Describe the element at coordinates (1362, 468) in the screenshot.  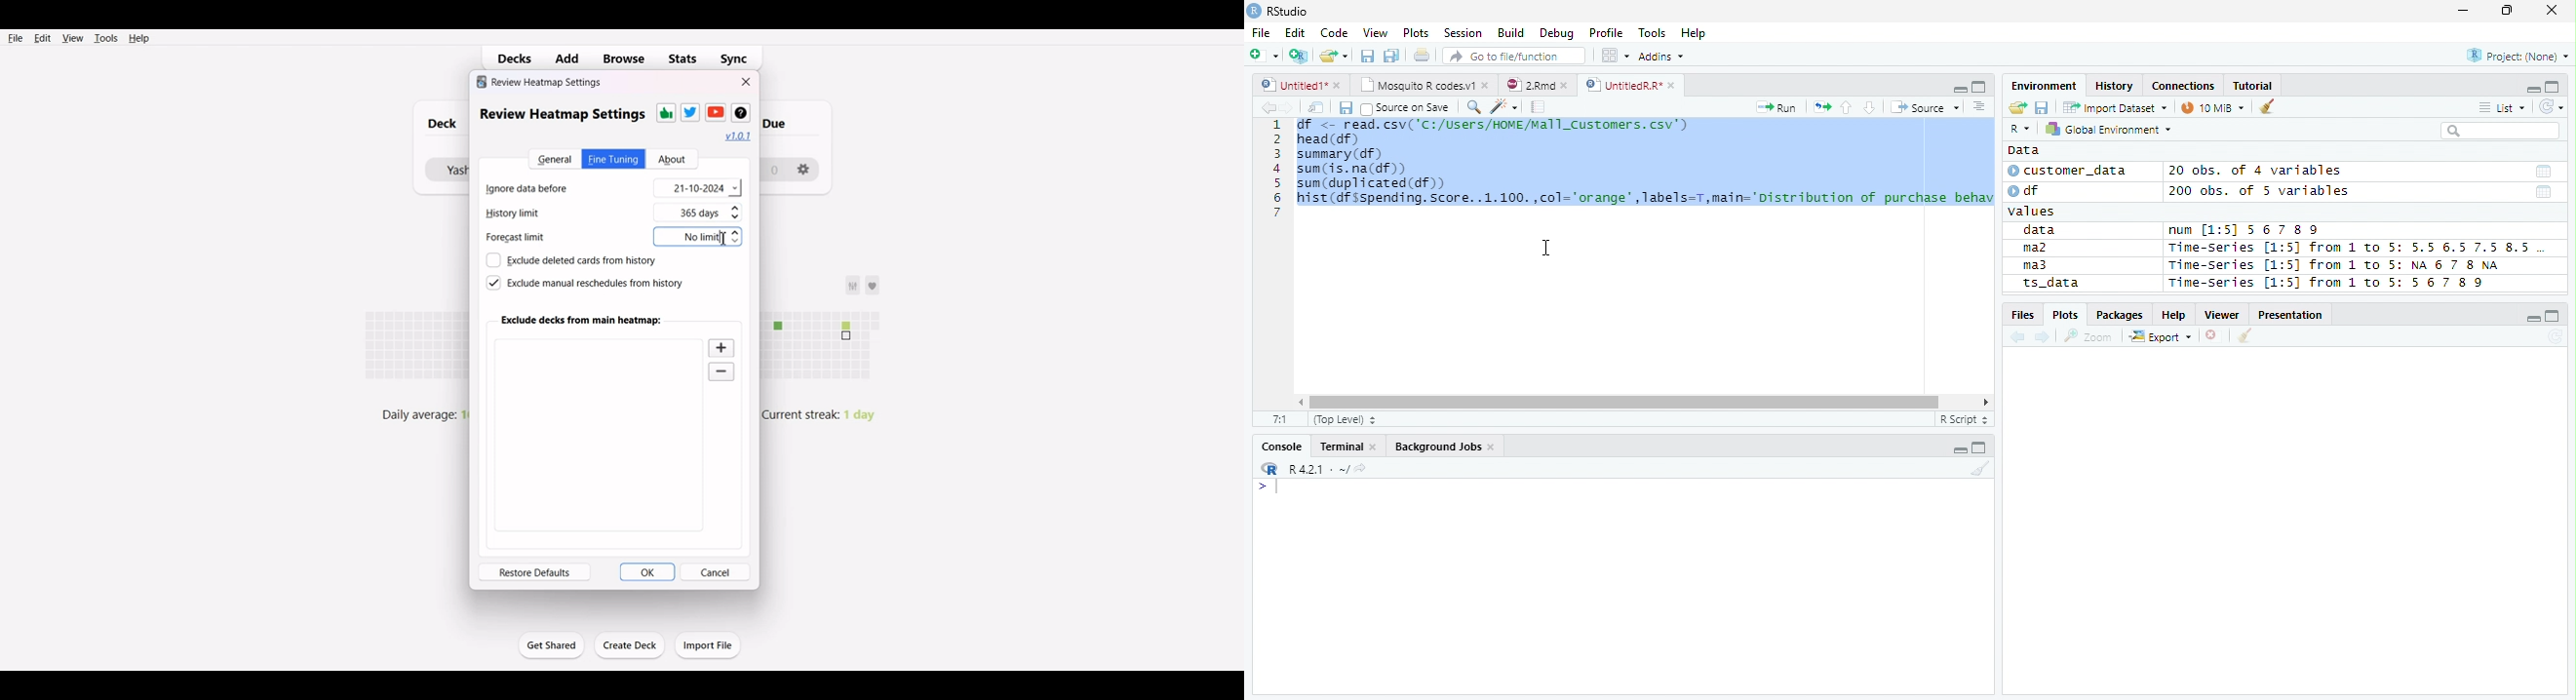
I see `View Current work directory` at that location.